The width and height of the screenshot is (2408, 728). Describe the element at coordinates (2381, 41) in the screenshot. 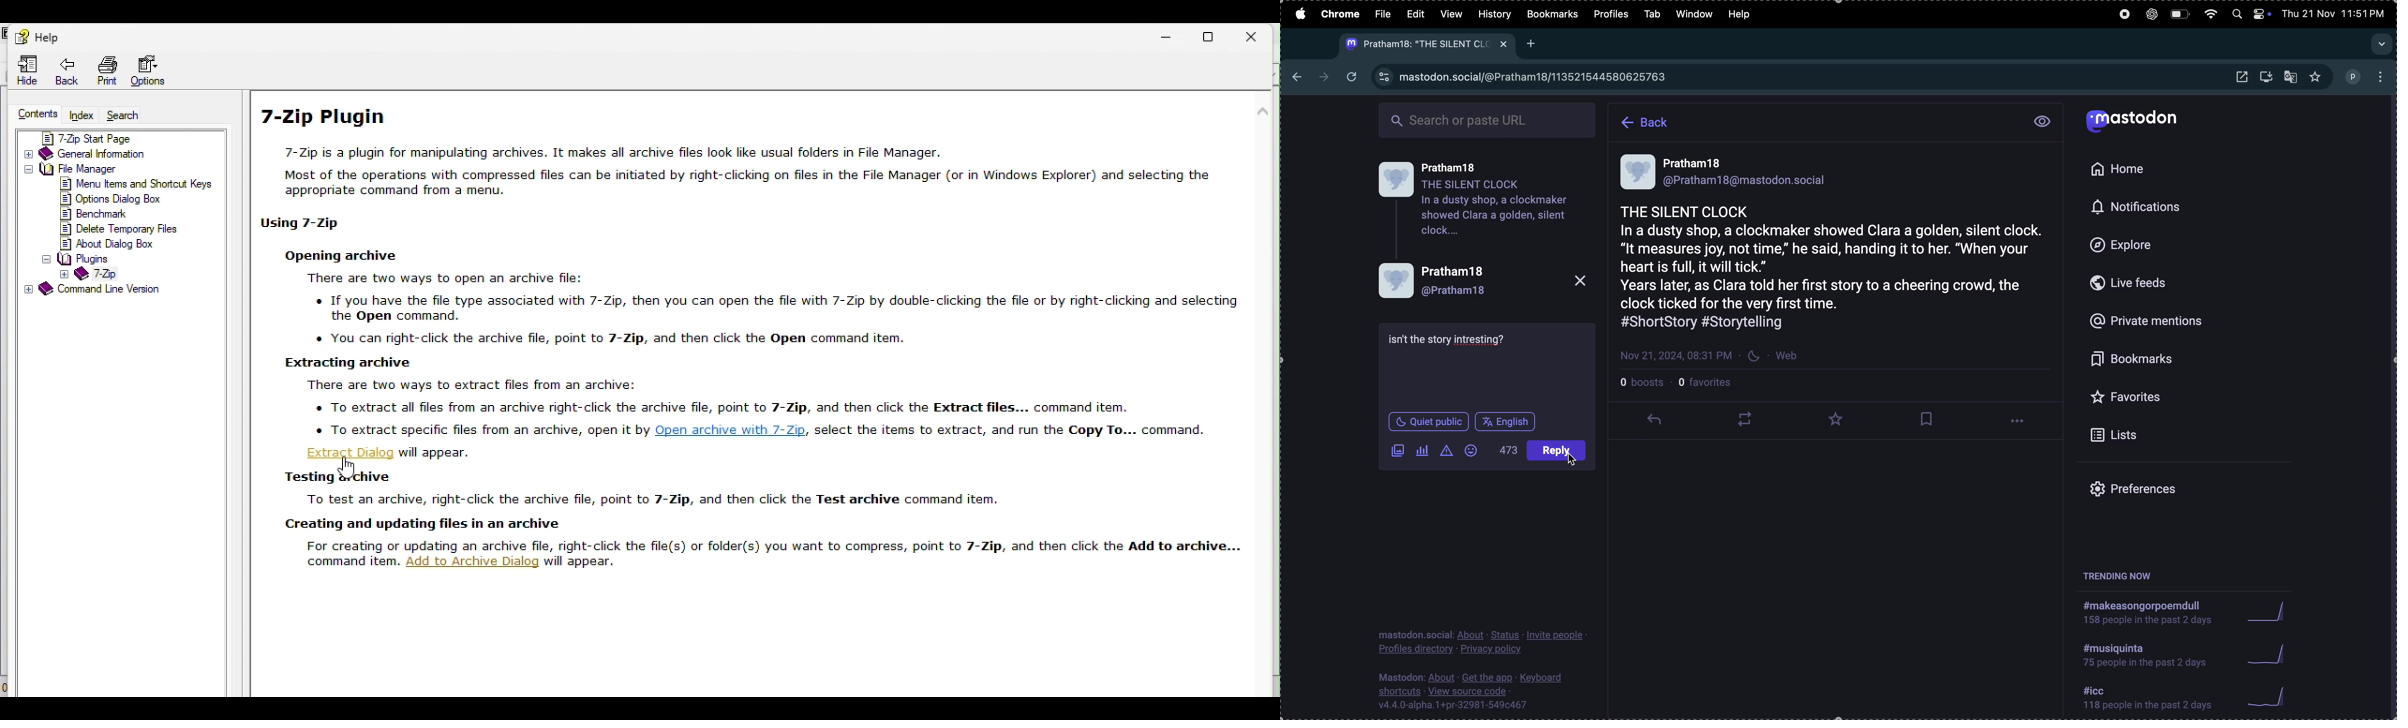

I see `search tabs` at that location.